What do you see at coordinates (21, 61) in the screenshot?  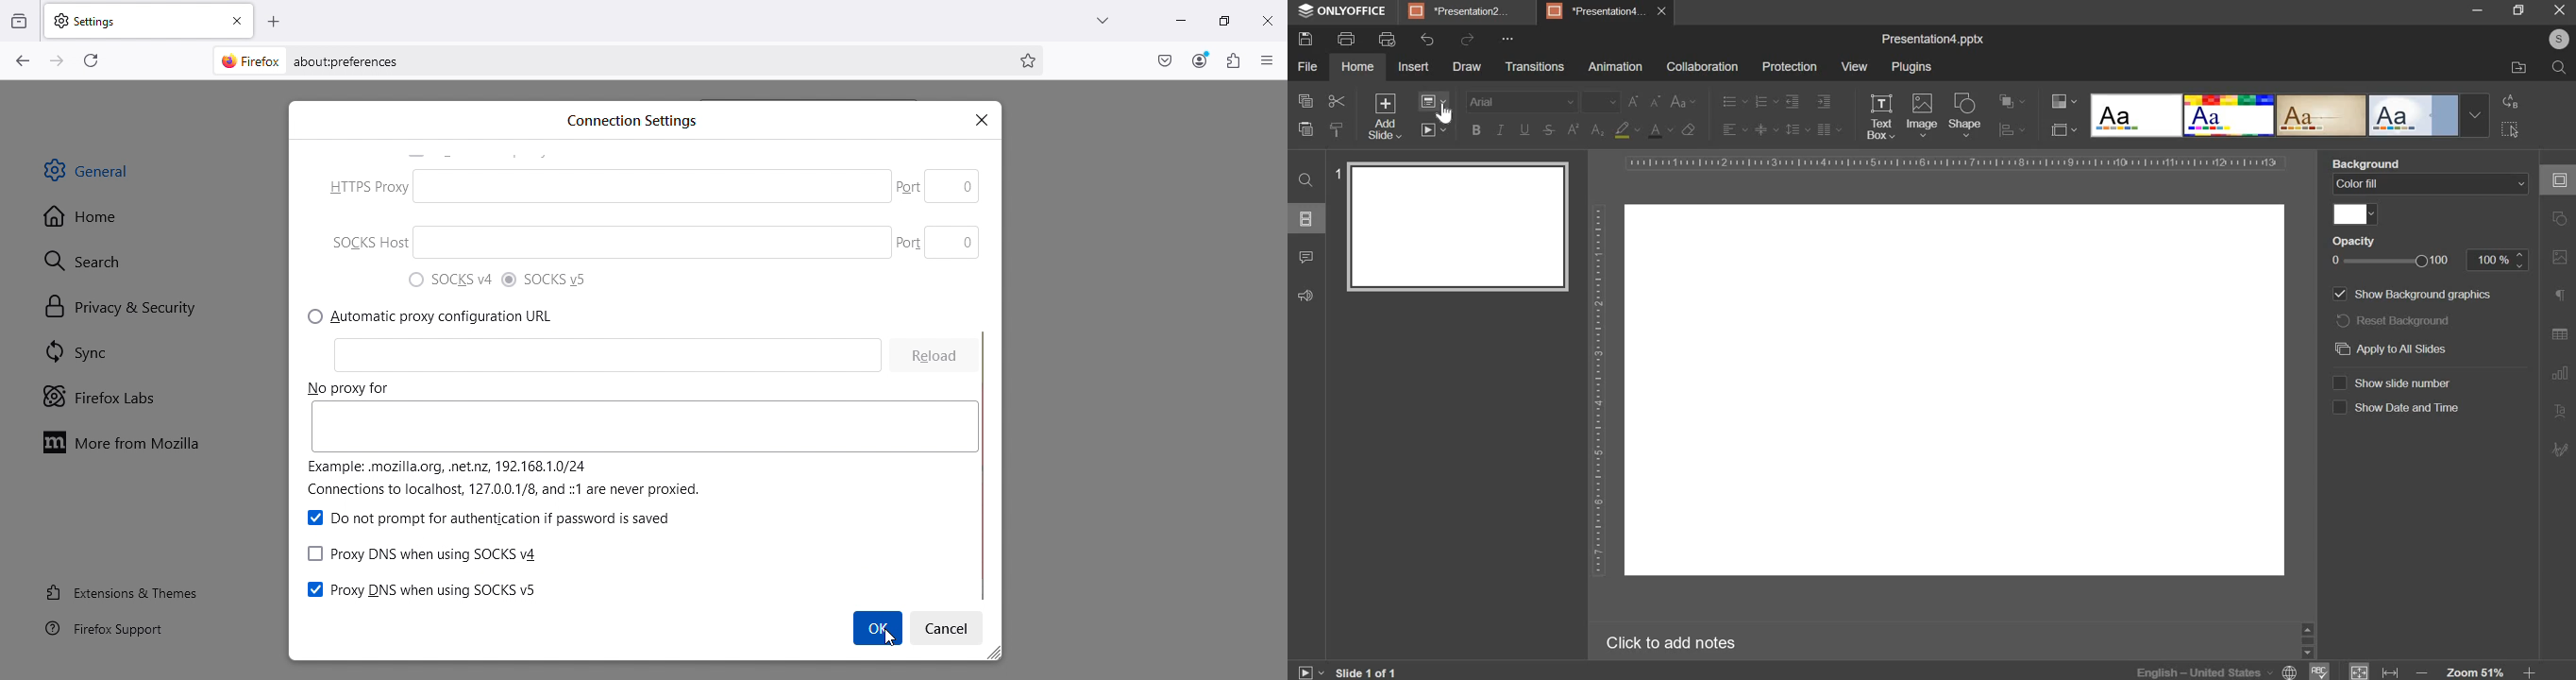 I see `Go back one page` at bounding box center [21, 61].